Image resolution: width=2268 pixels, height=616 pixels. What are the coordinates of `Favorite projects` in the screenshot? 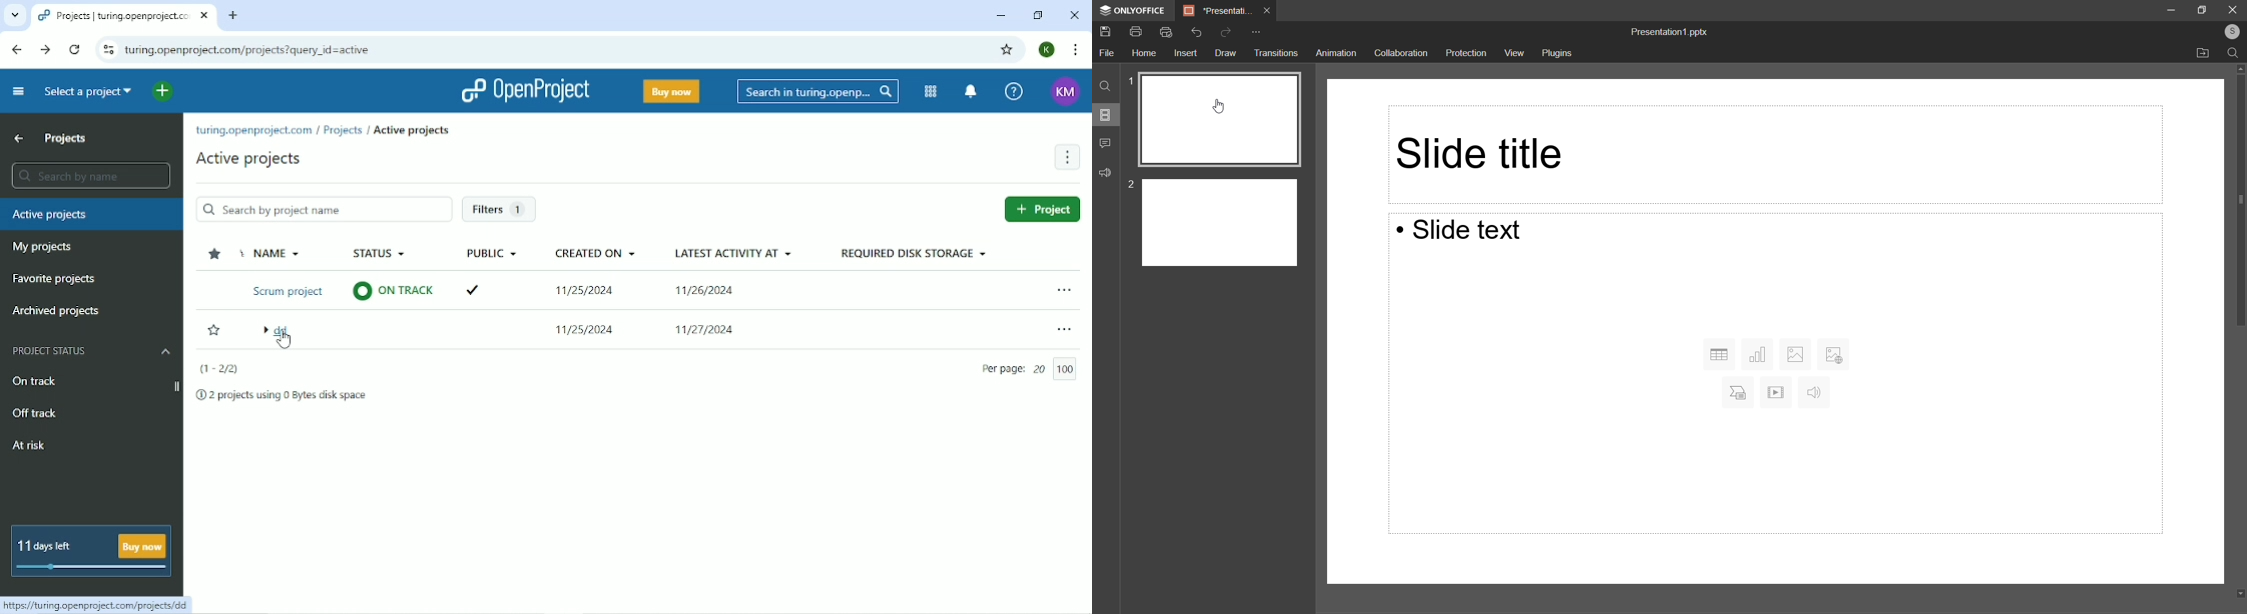 It's located at (57, 278).